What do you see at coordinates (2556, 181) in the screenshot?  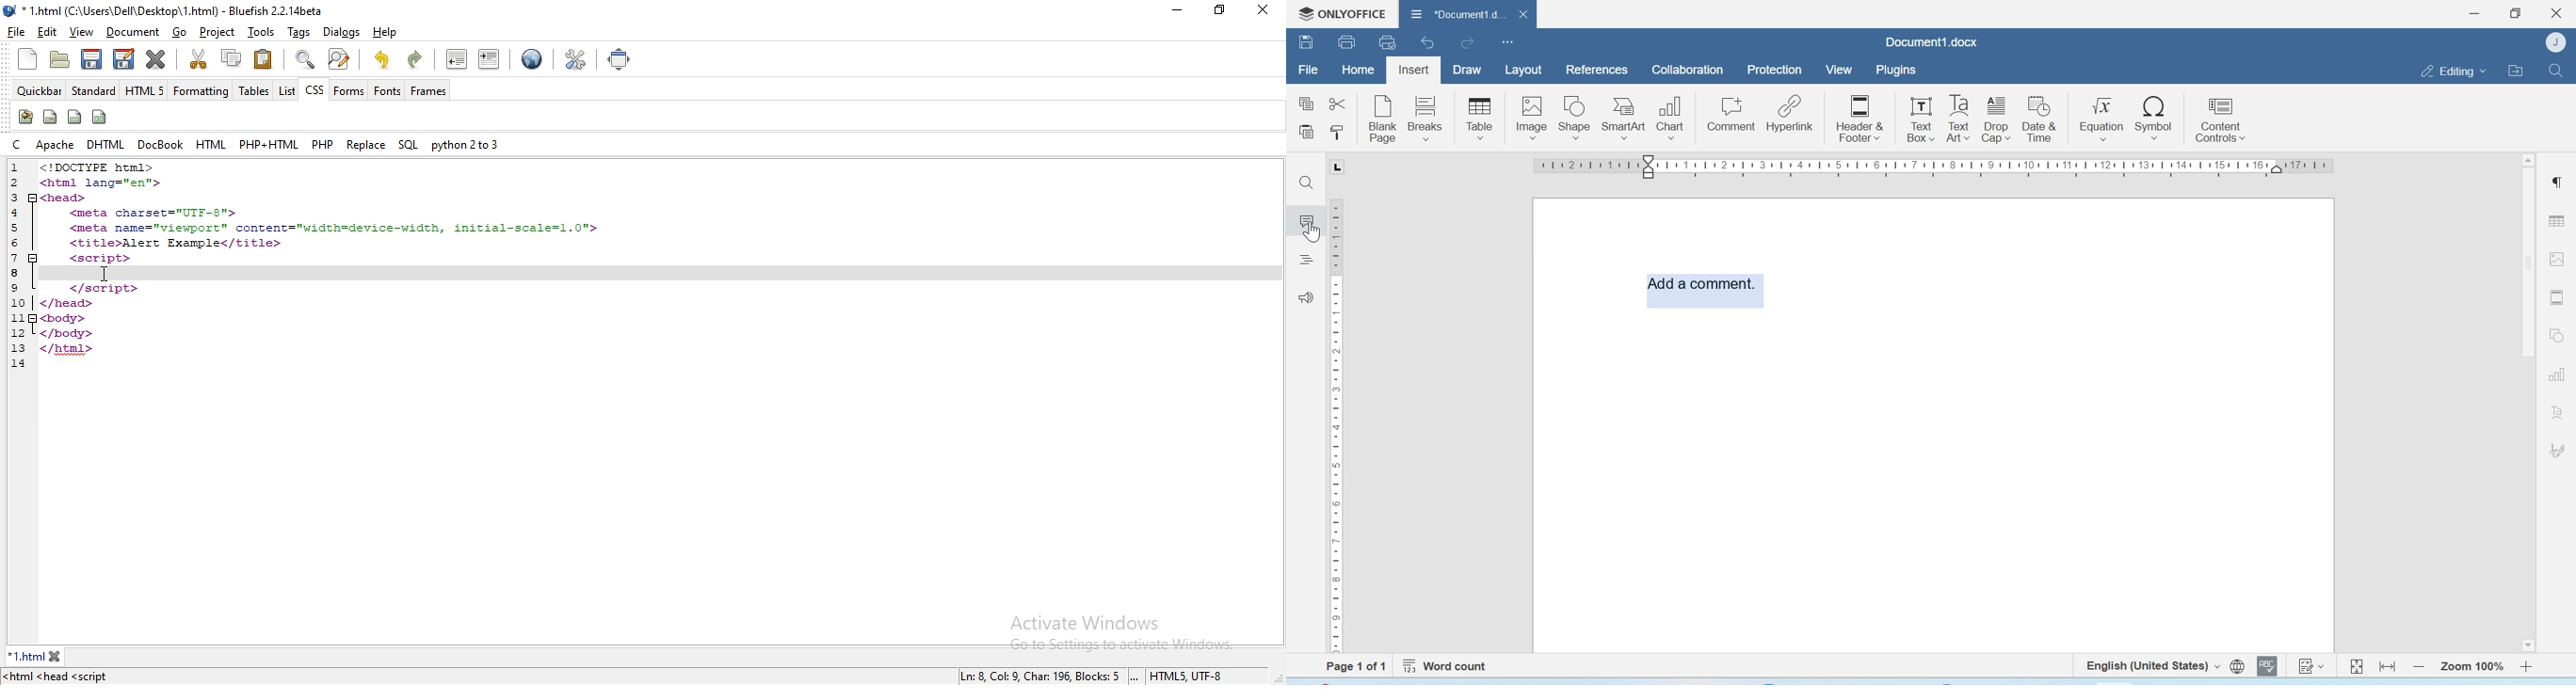 I see `Paragraph settings` at bounding box center [2556, 181].